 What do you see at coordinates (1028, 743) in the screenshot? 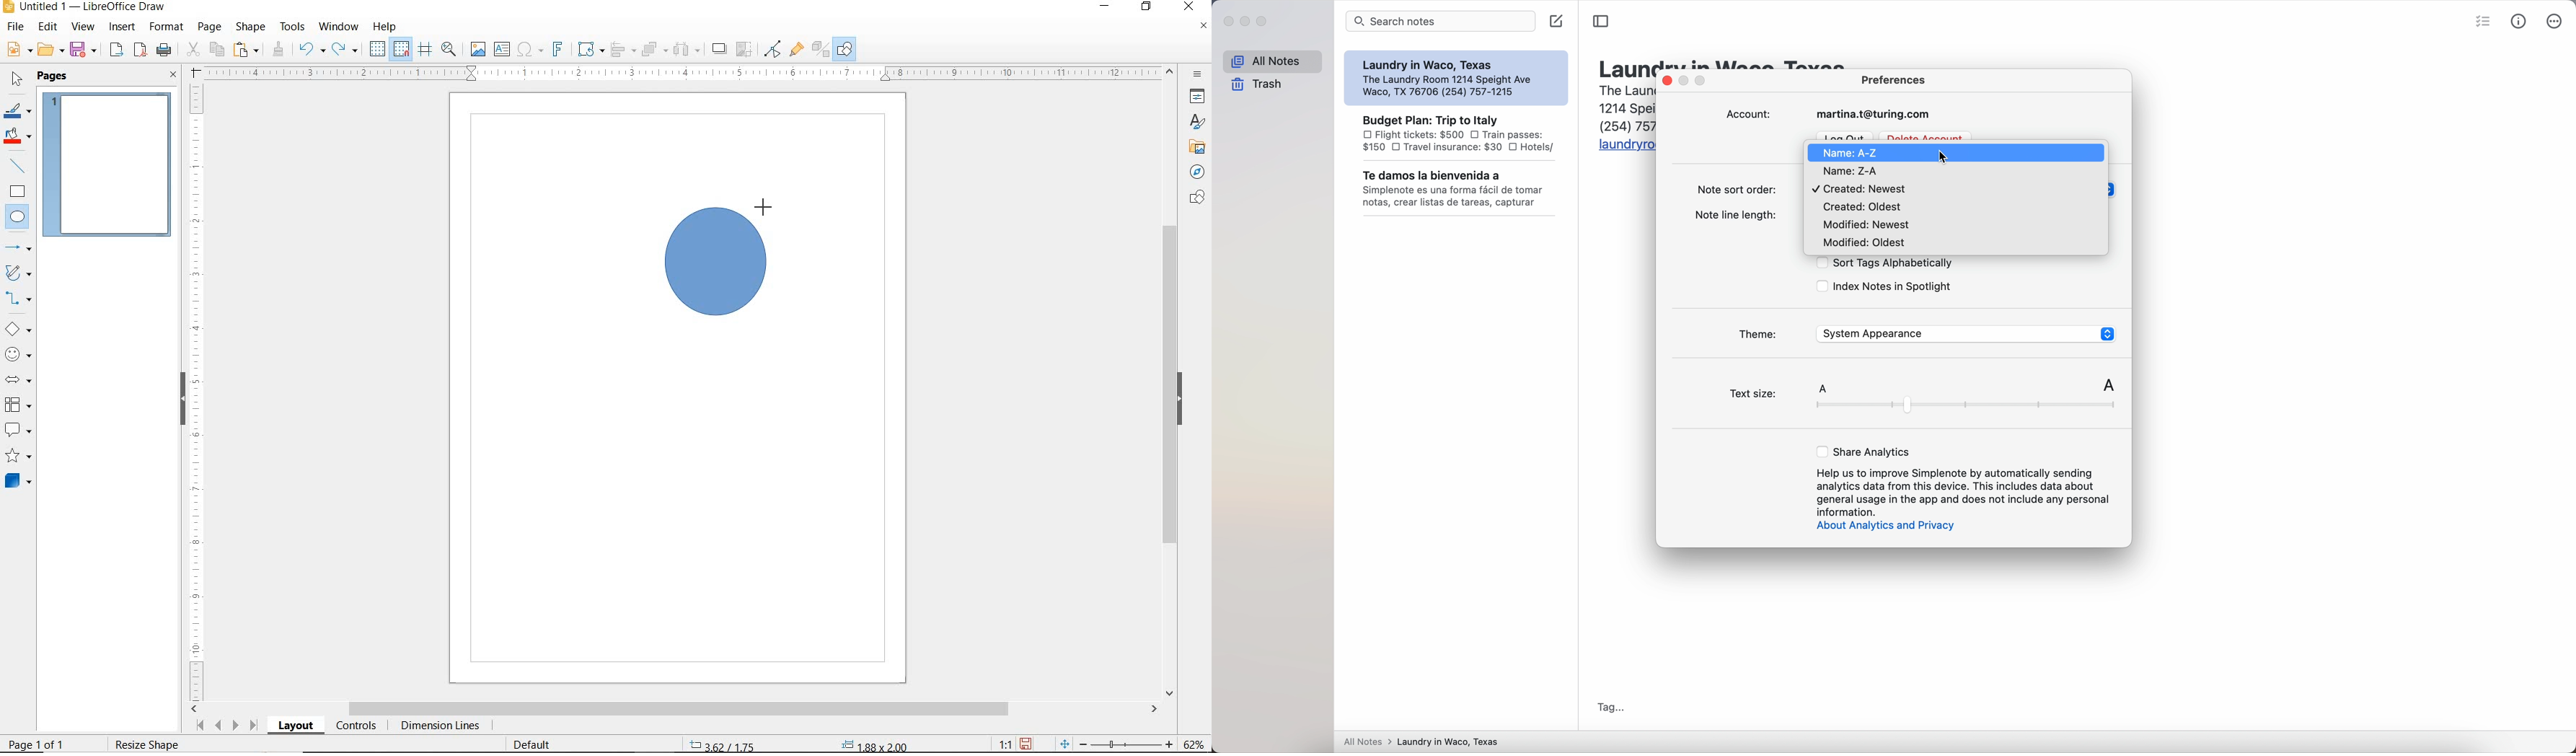
I see `SAVE` at bounding box center [1028, 743].